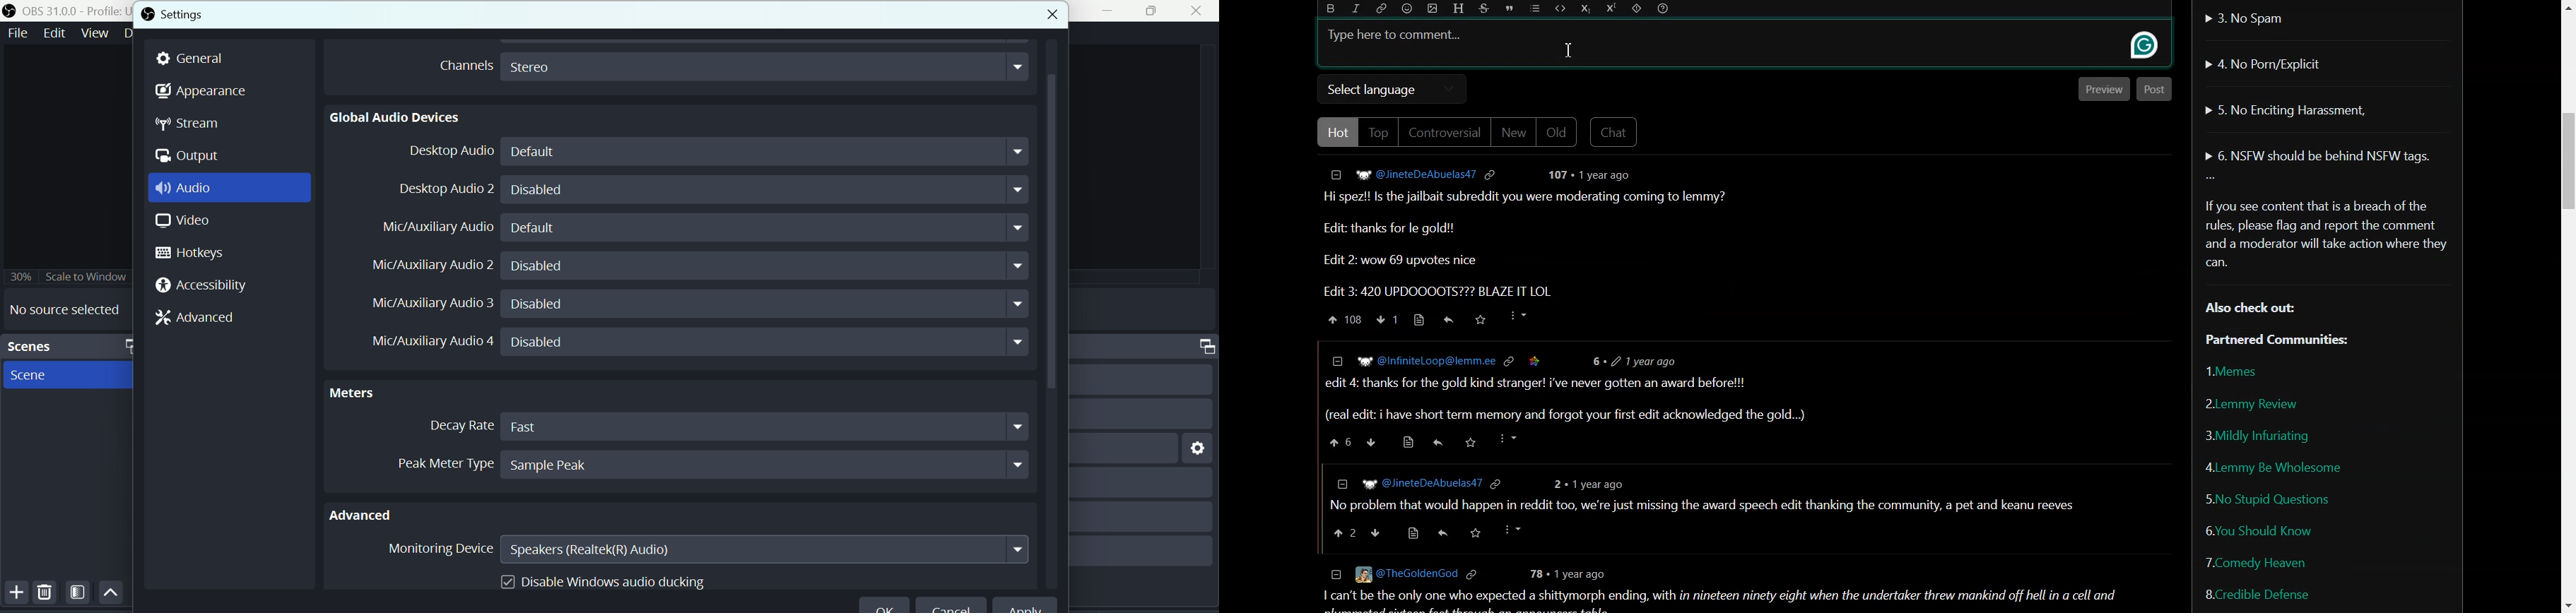  I want to click on Lemmy Review, so click(2259, 404).